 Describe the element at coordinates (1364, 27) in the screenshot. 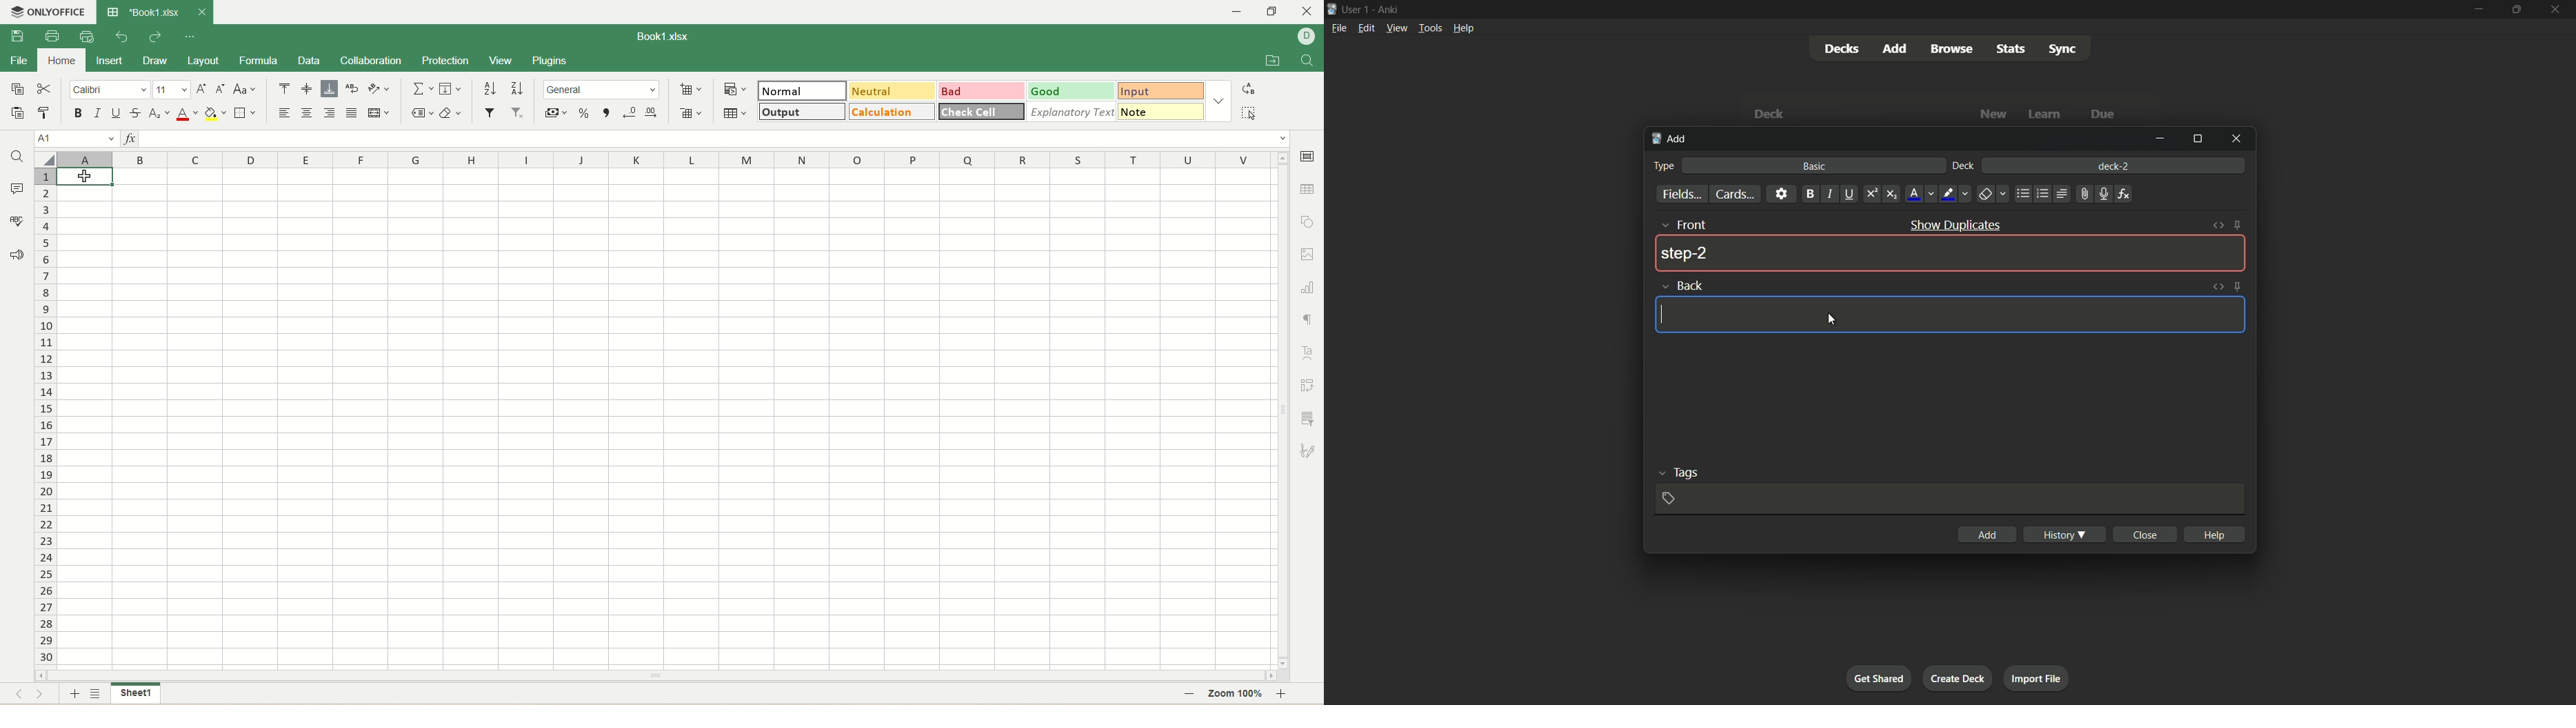

I see `edit menu` at that location.